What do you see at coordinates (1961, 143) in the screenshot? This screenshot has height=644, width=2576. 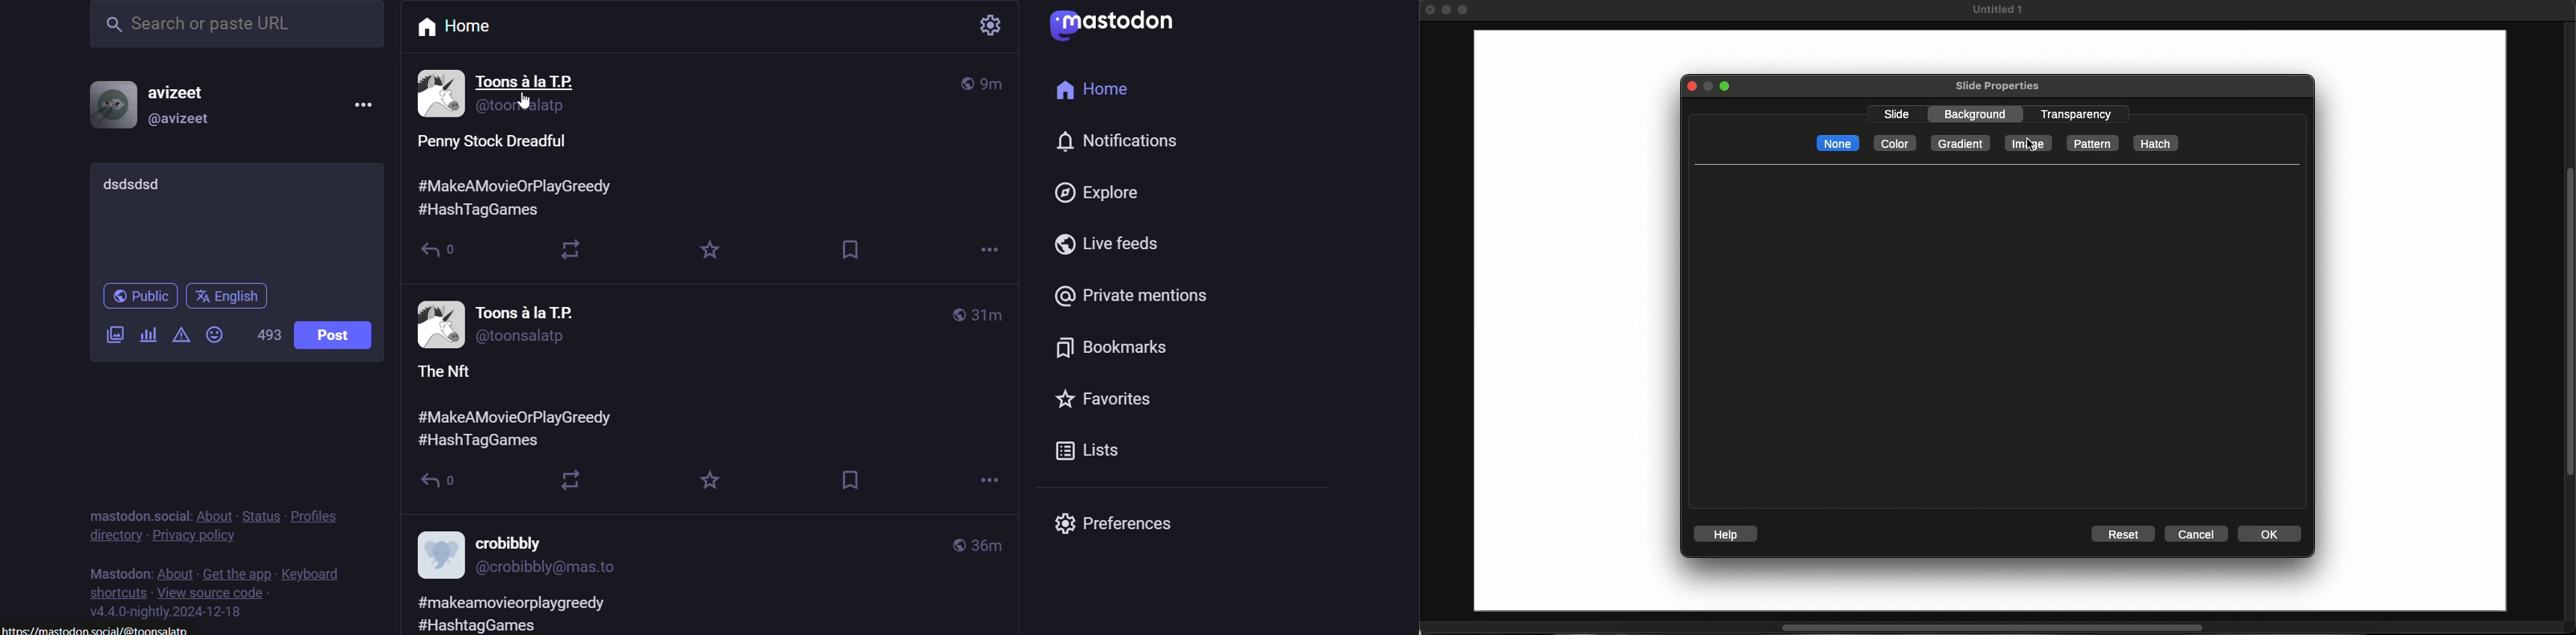 I see `Gradient` at bounding box center [1961, 143].